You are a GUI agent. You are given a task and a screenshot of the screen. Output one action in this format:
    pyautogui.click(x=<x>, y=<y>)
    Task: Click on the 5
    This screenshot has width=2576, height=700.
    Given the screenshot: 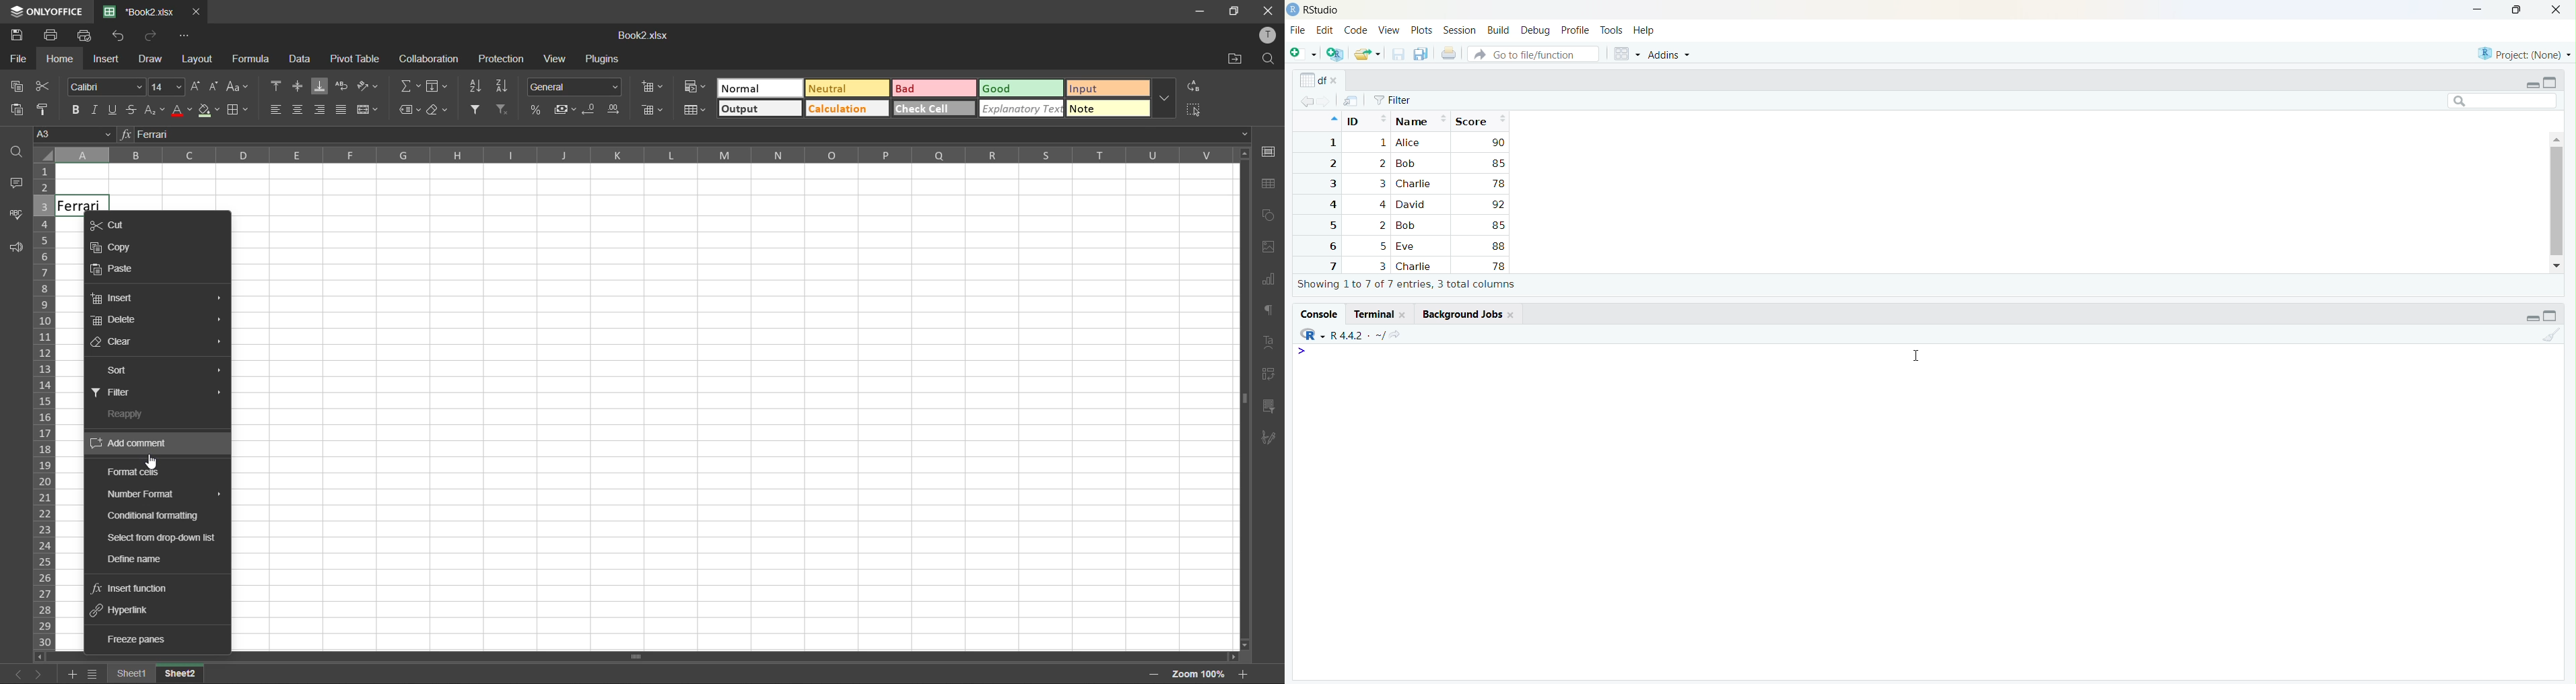 What is the action you would take?
    pyautogui.click(x=1331, y=226)
    